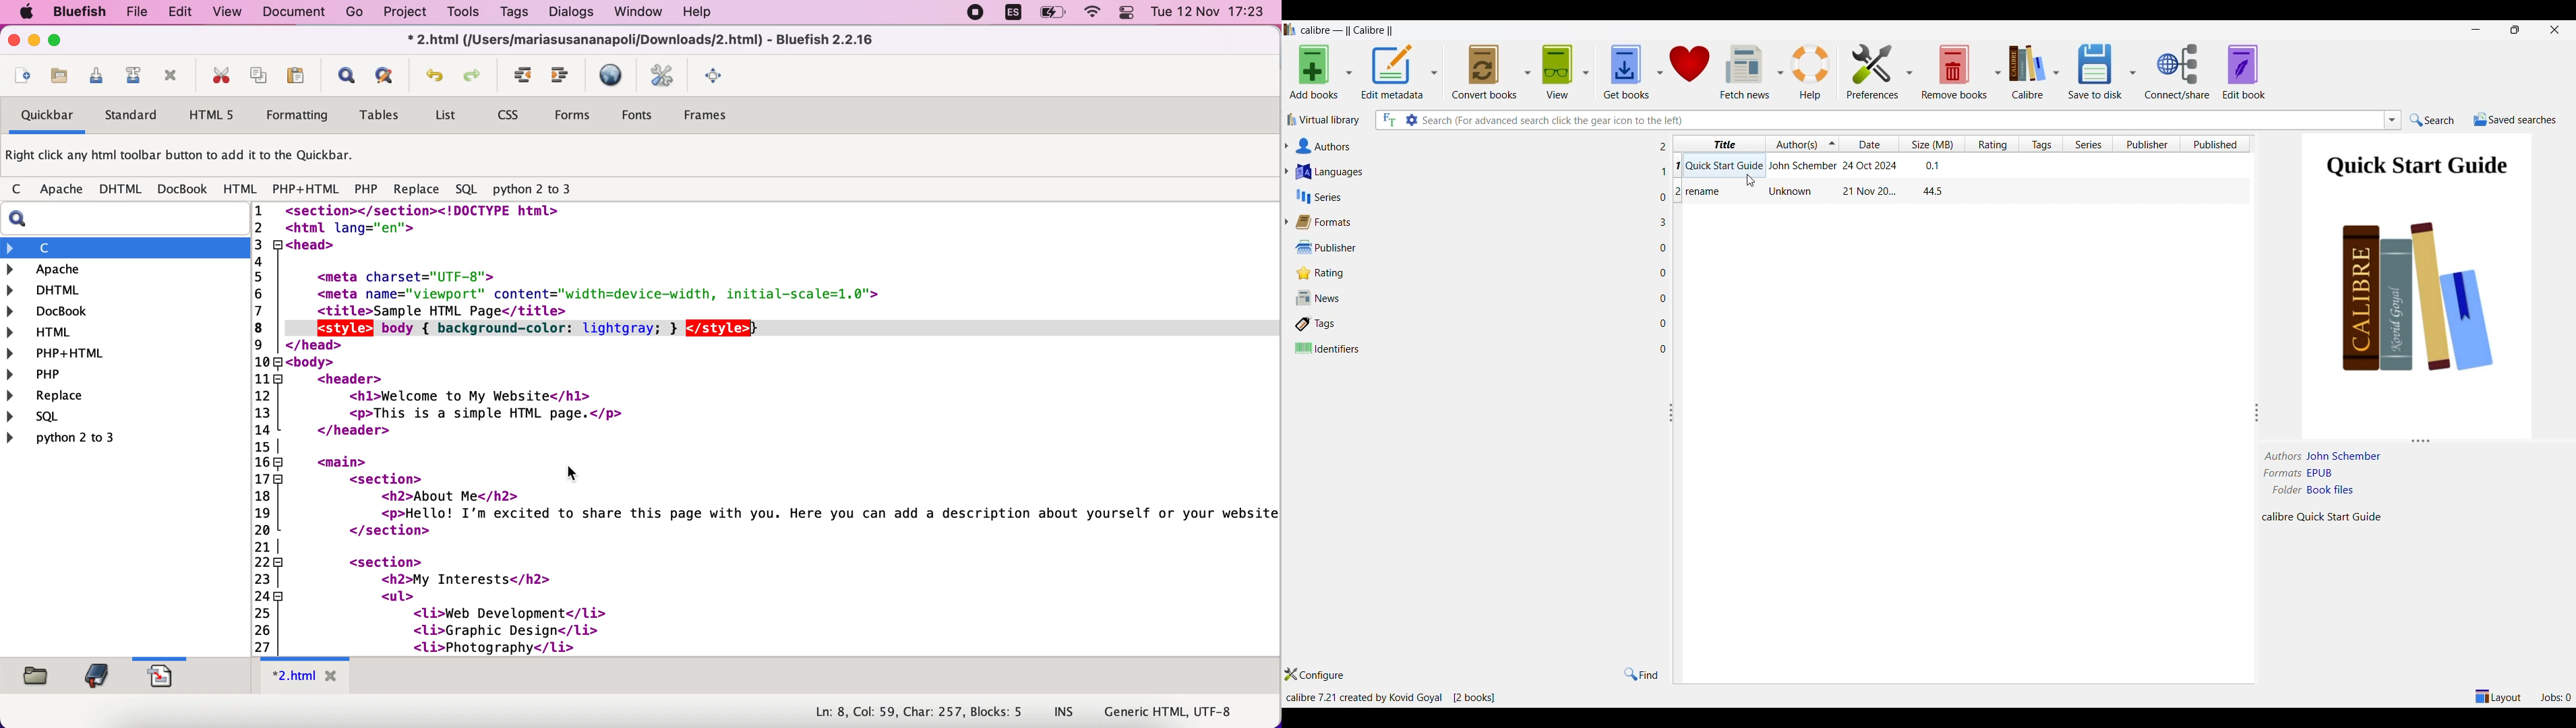 Image resolution: width=2576 pixels, height=728 pixels. I want to click on View options, so click(1585, 72).